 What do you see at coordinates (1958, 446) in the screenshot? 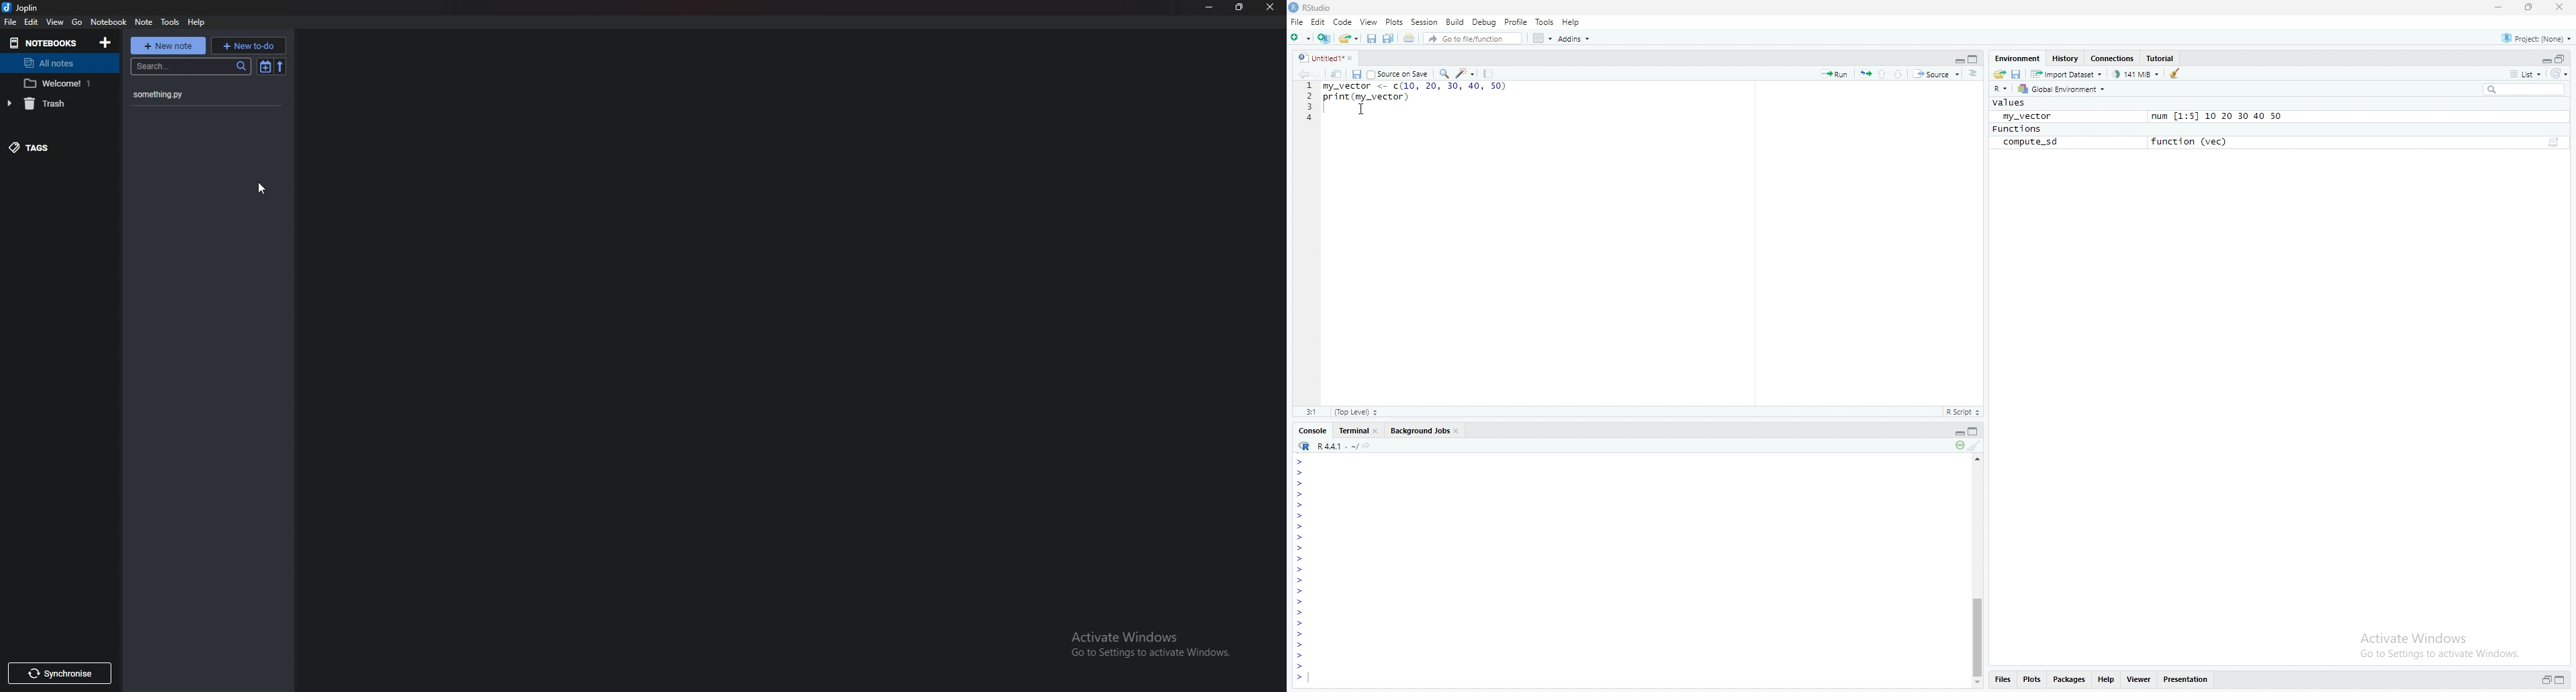
I see `Session suspend timeout passed: A child process is running` at bounding box center [1958, 446].